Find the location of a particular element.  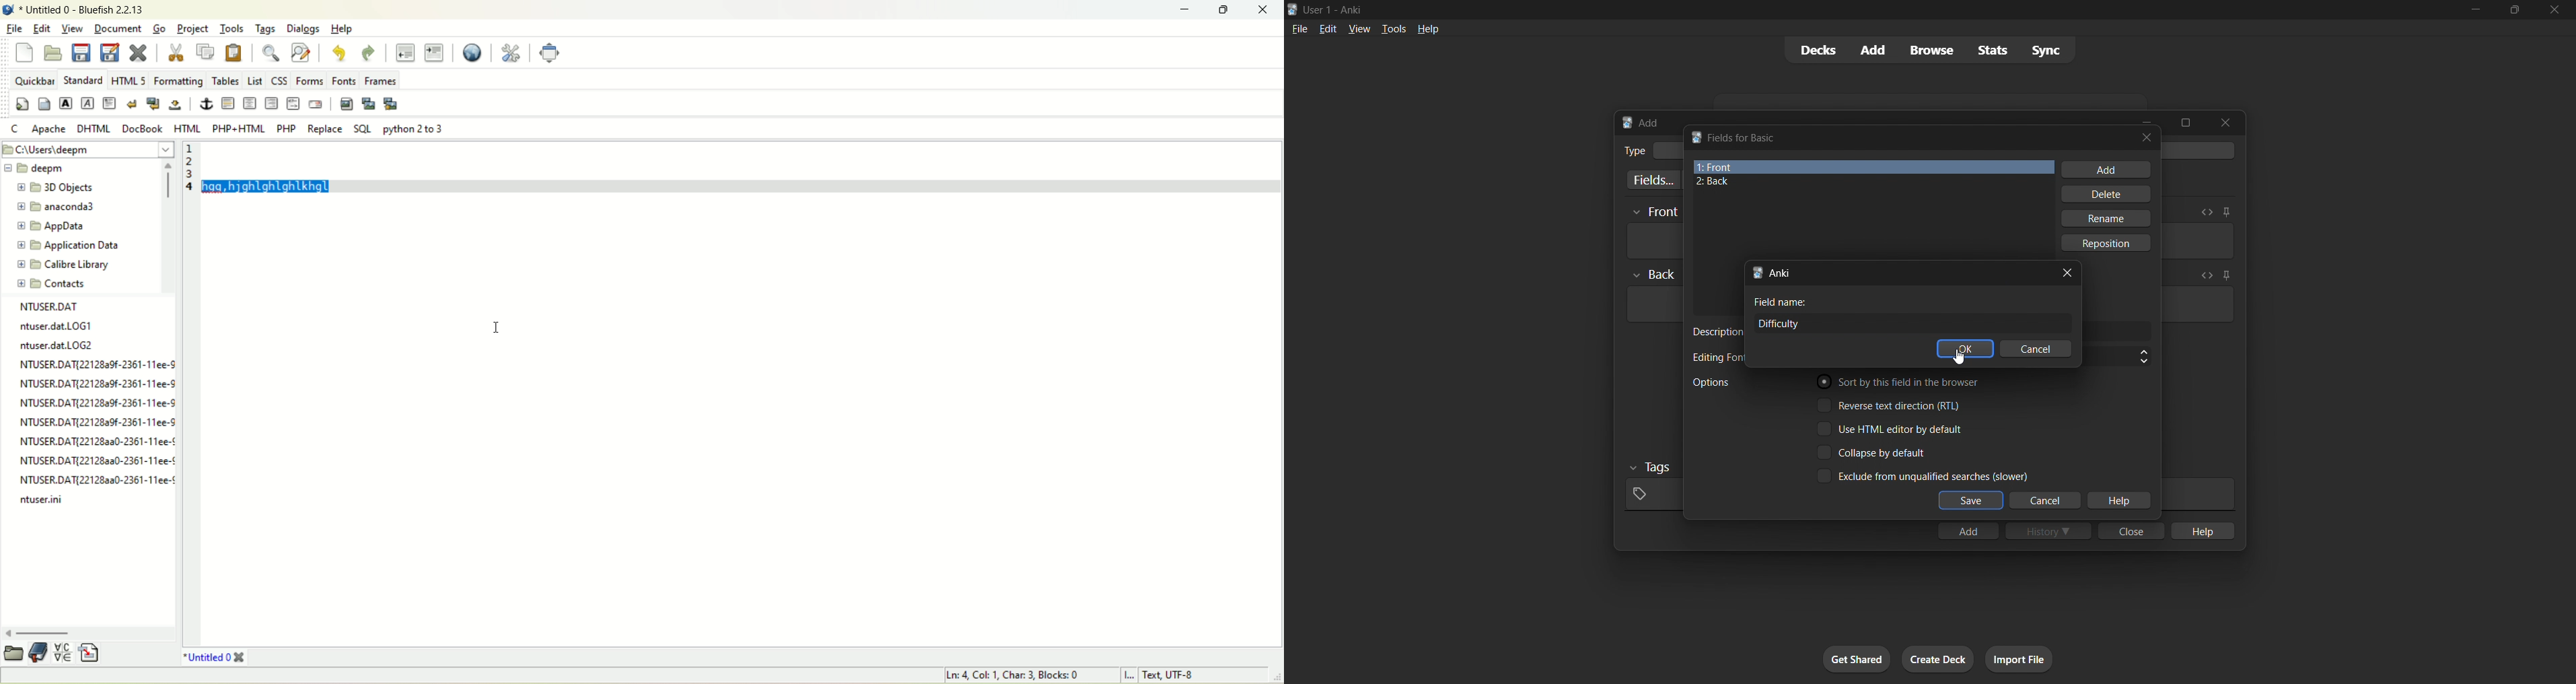

preferences is located at coordinates (512, 52).